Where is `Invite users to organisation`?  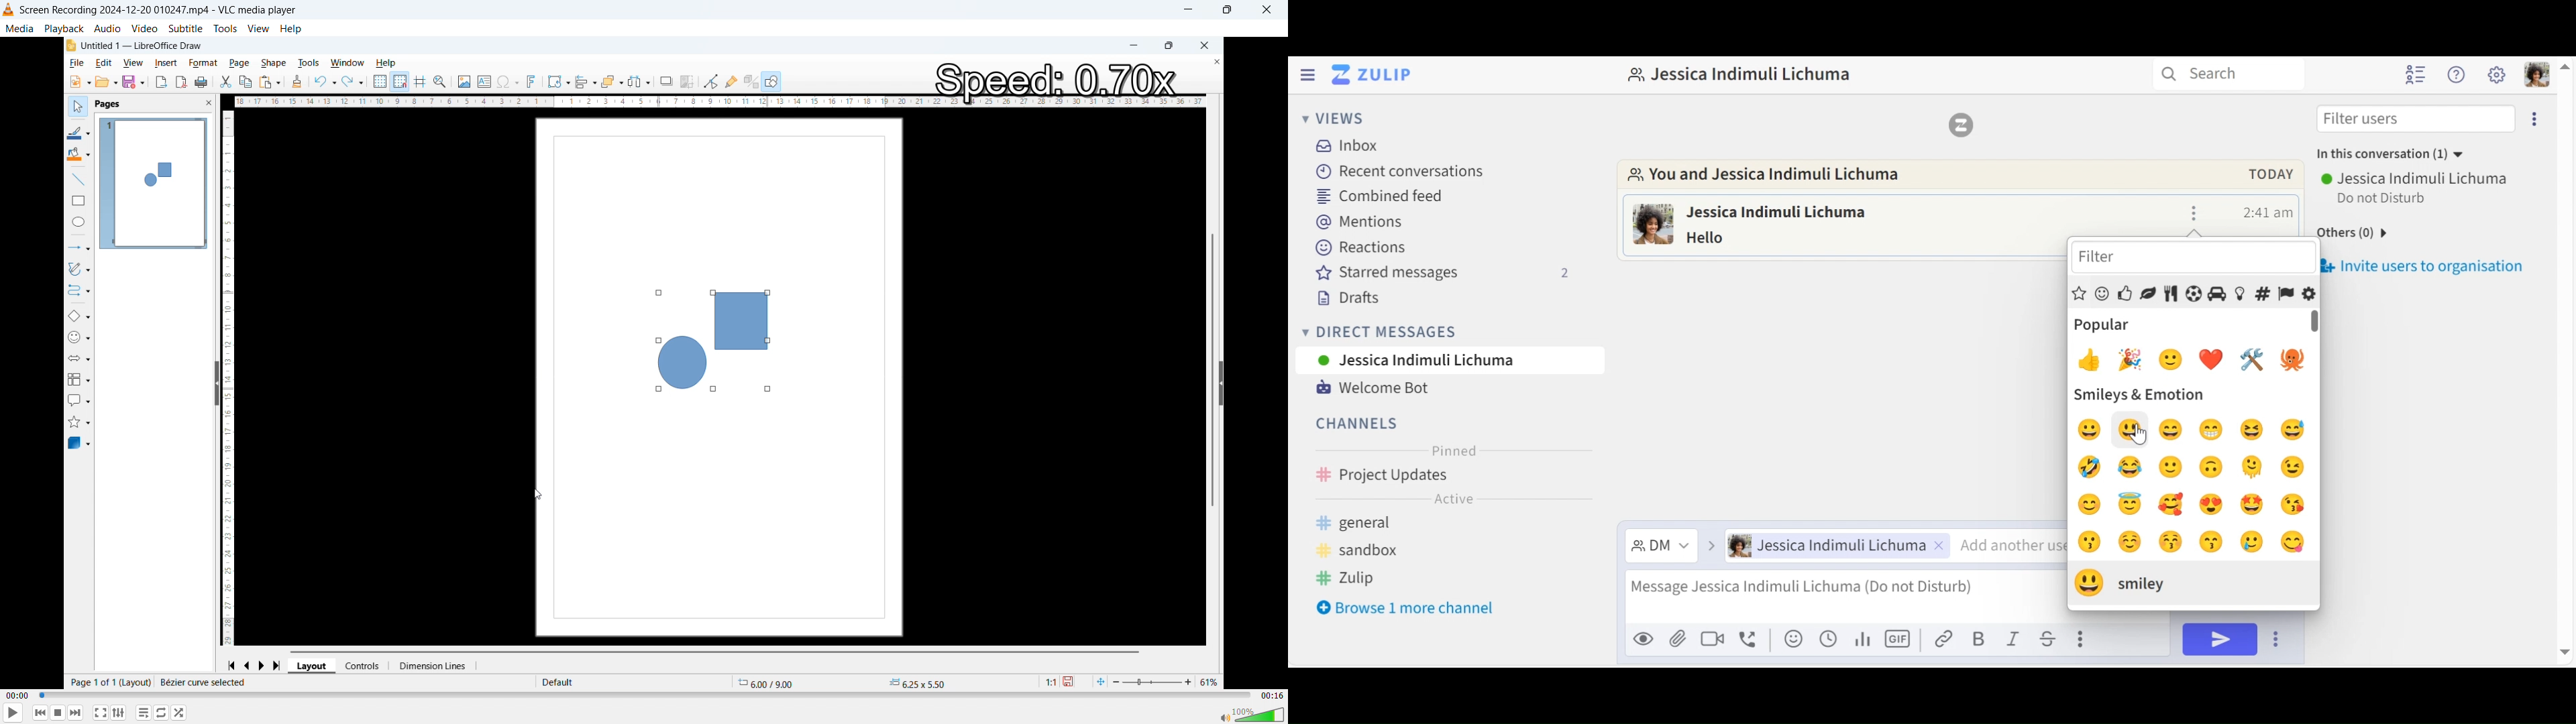 Invite users to organisation is located at coordinates (2537, 117).